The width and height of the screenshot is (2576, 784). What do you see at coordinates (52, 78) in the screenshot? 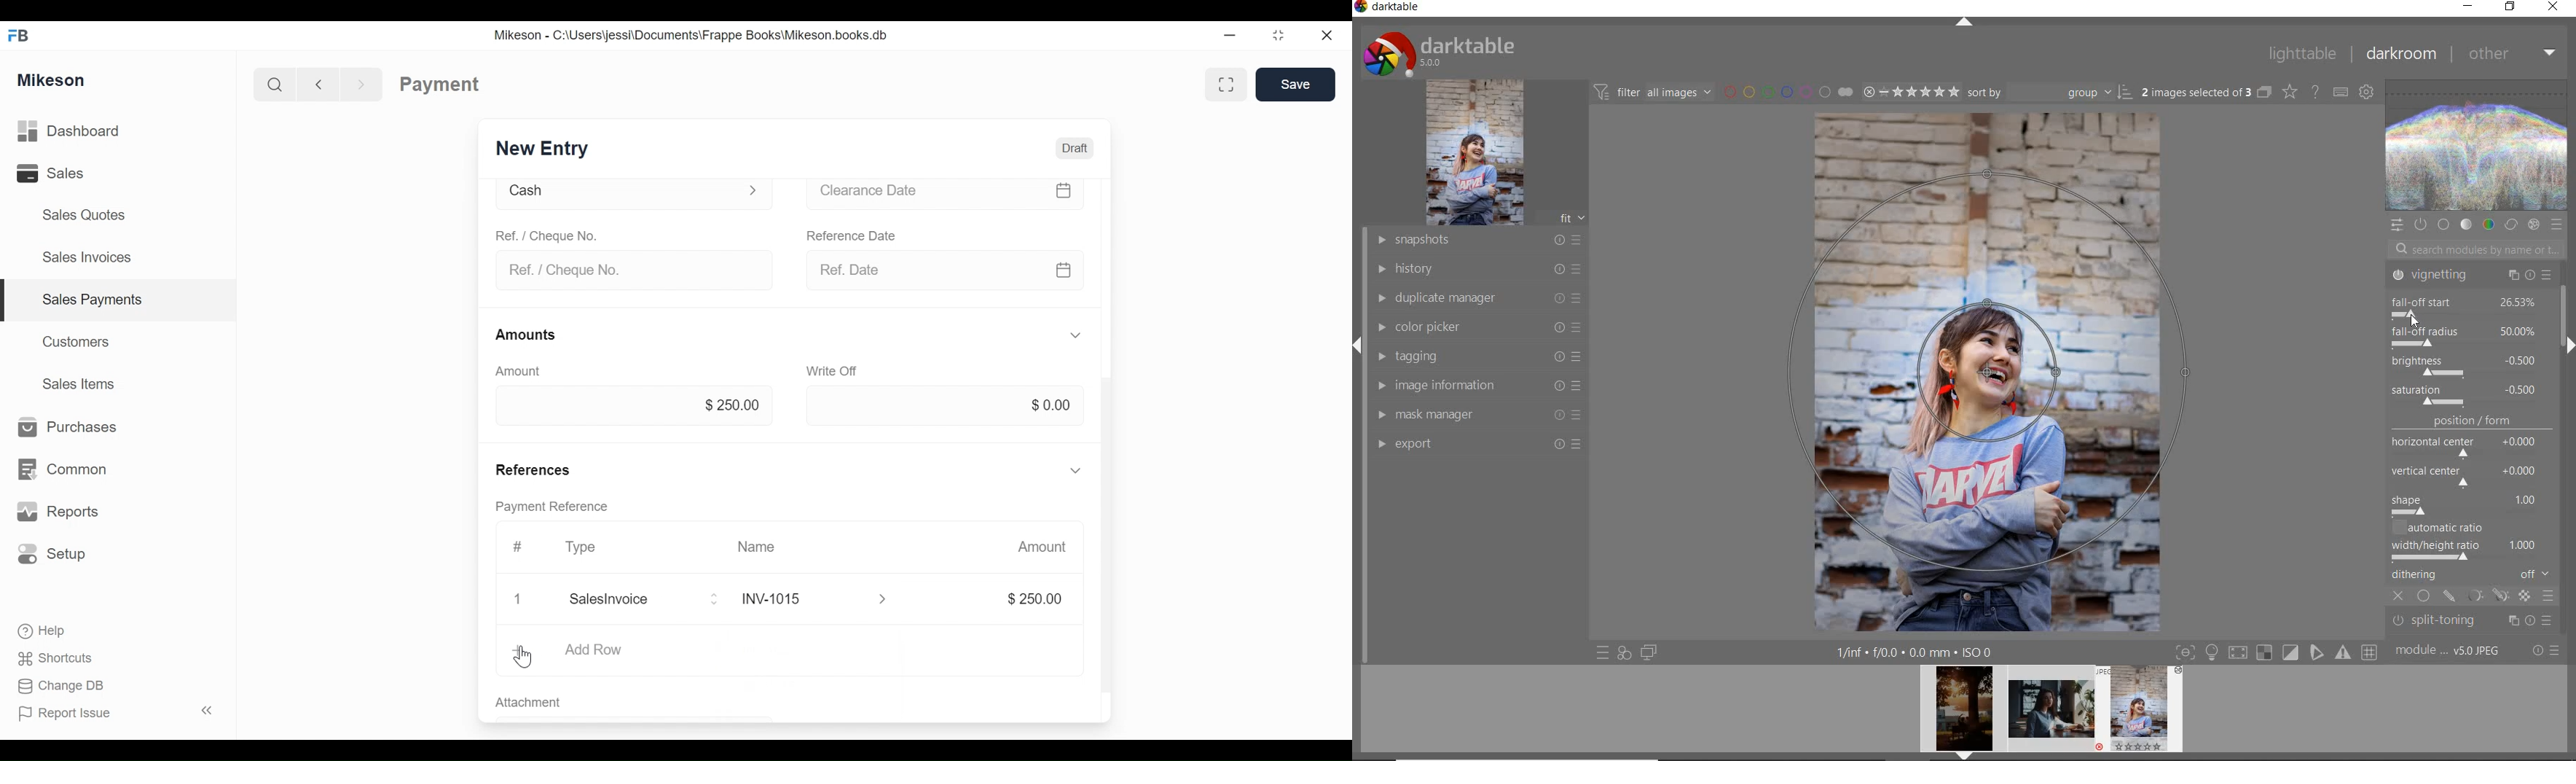
I see `Mikeson` at bounding box center [52, 78].